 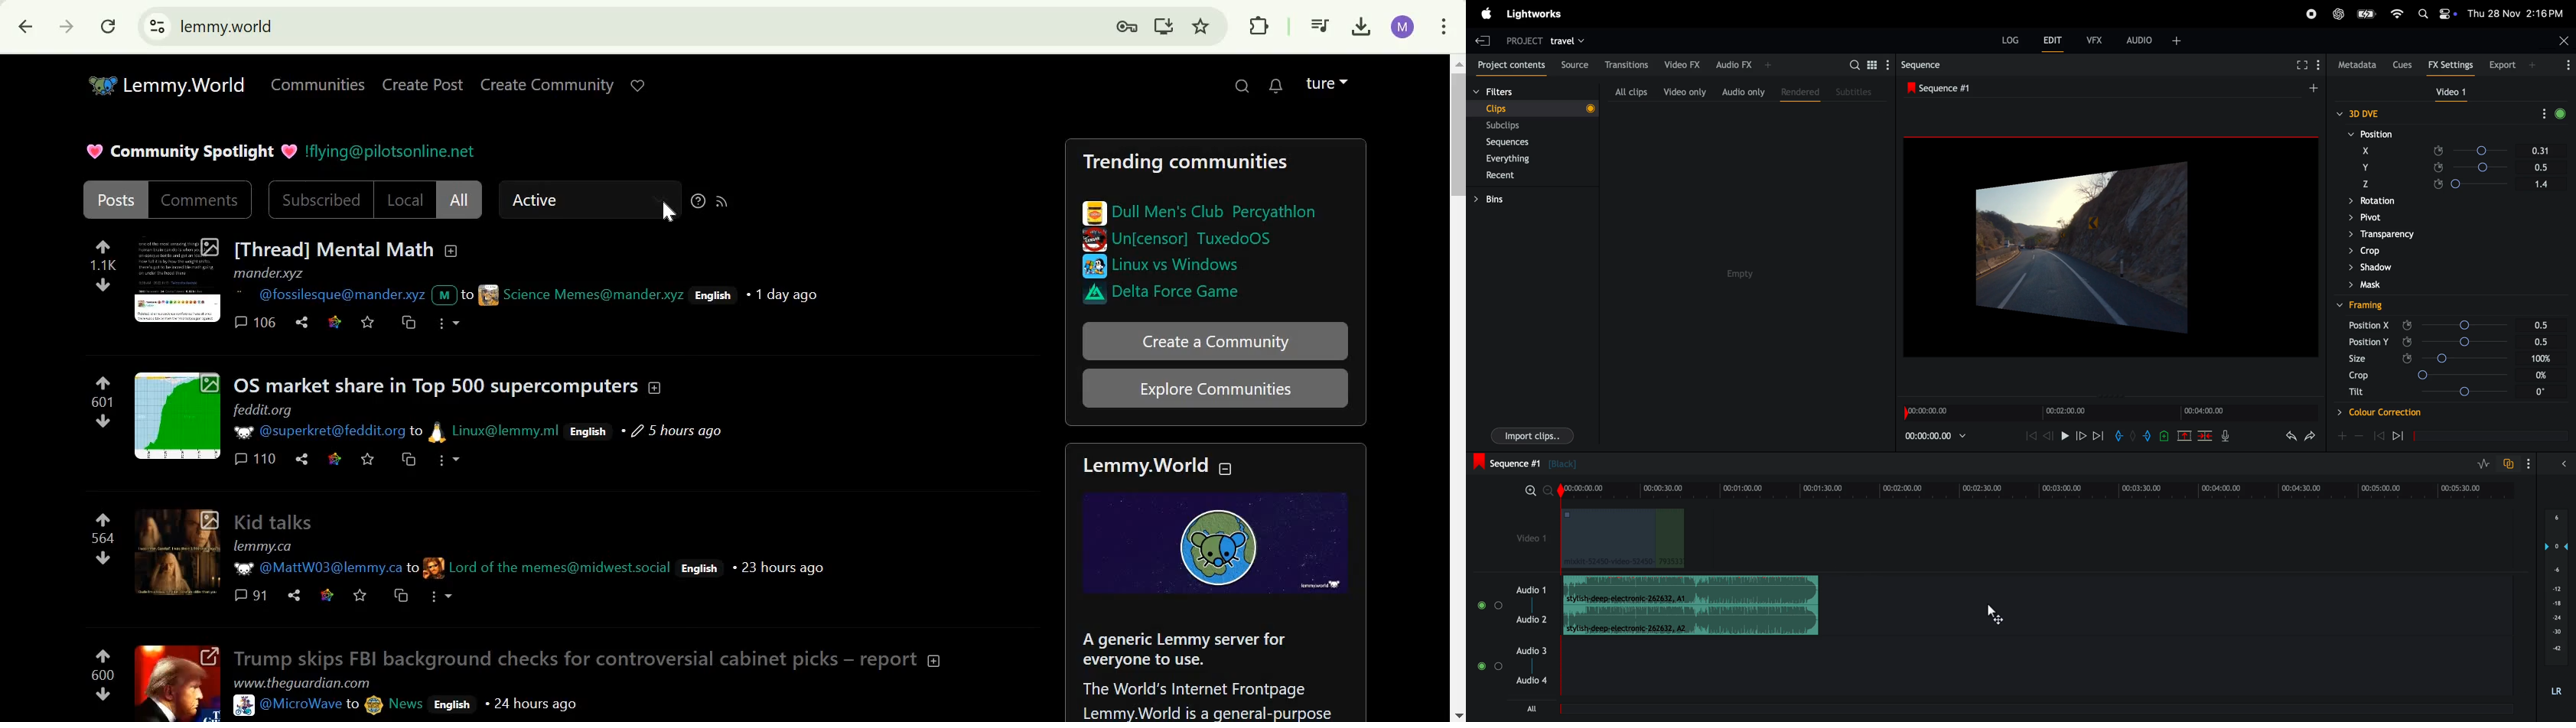 I want to click on exit, so click(x=1479, y=40).